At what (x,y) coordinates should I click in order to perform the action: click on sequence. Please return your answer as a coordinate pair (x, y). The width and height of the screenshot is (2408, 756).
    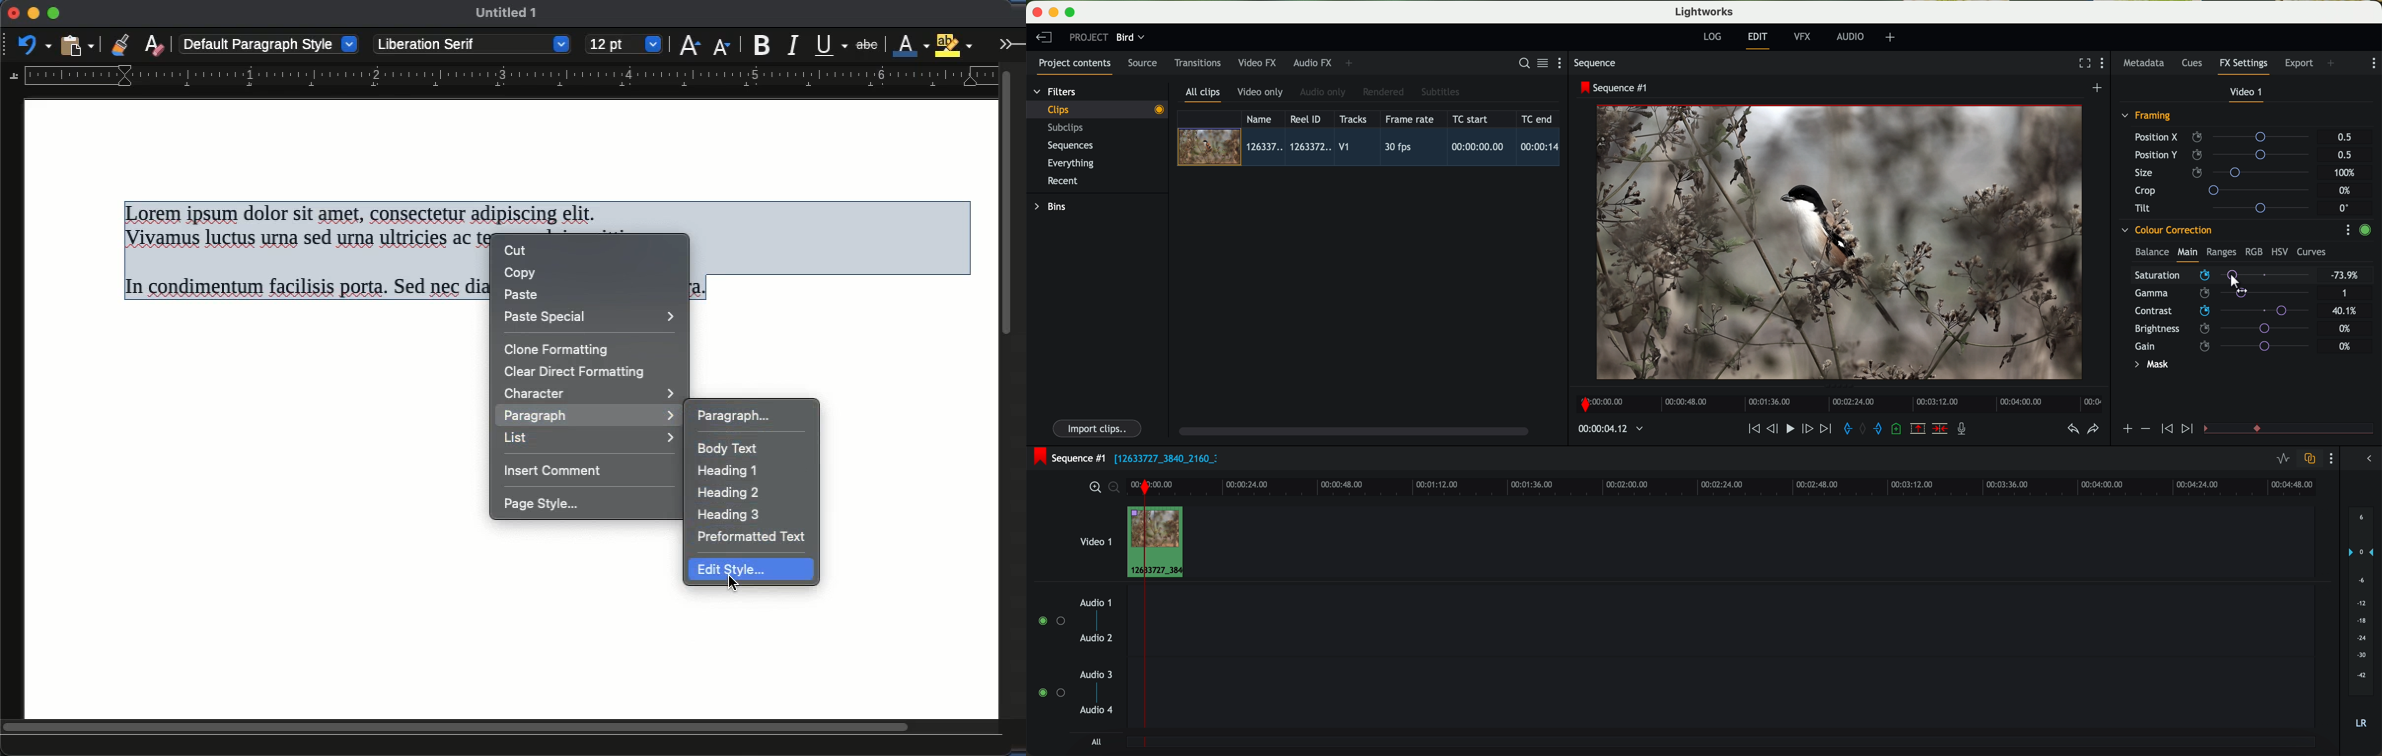
    Looking at the image, I should click on (1595, 63).